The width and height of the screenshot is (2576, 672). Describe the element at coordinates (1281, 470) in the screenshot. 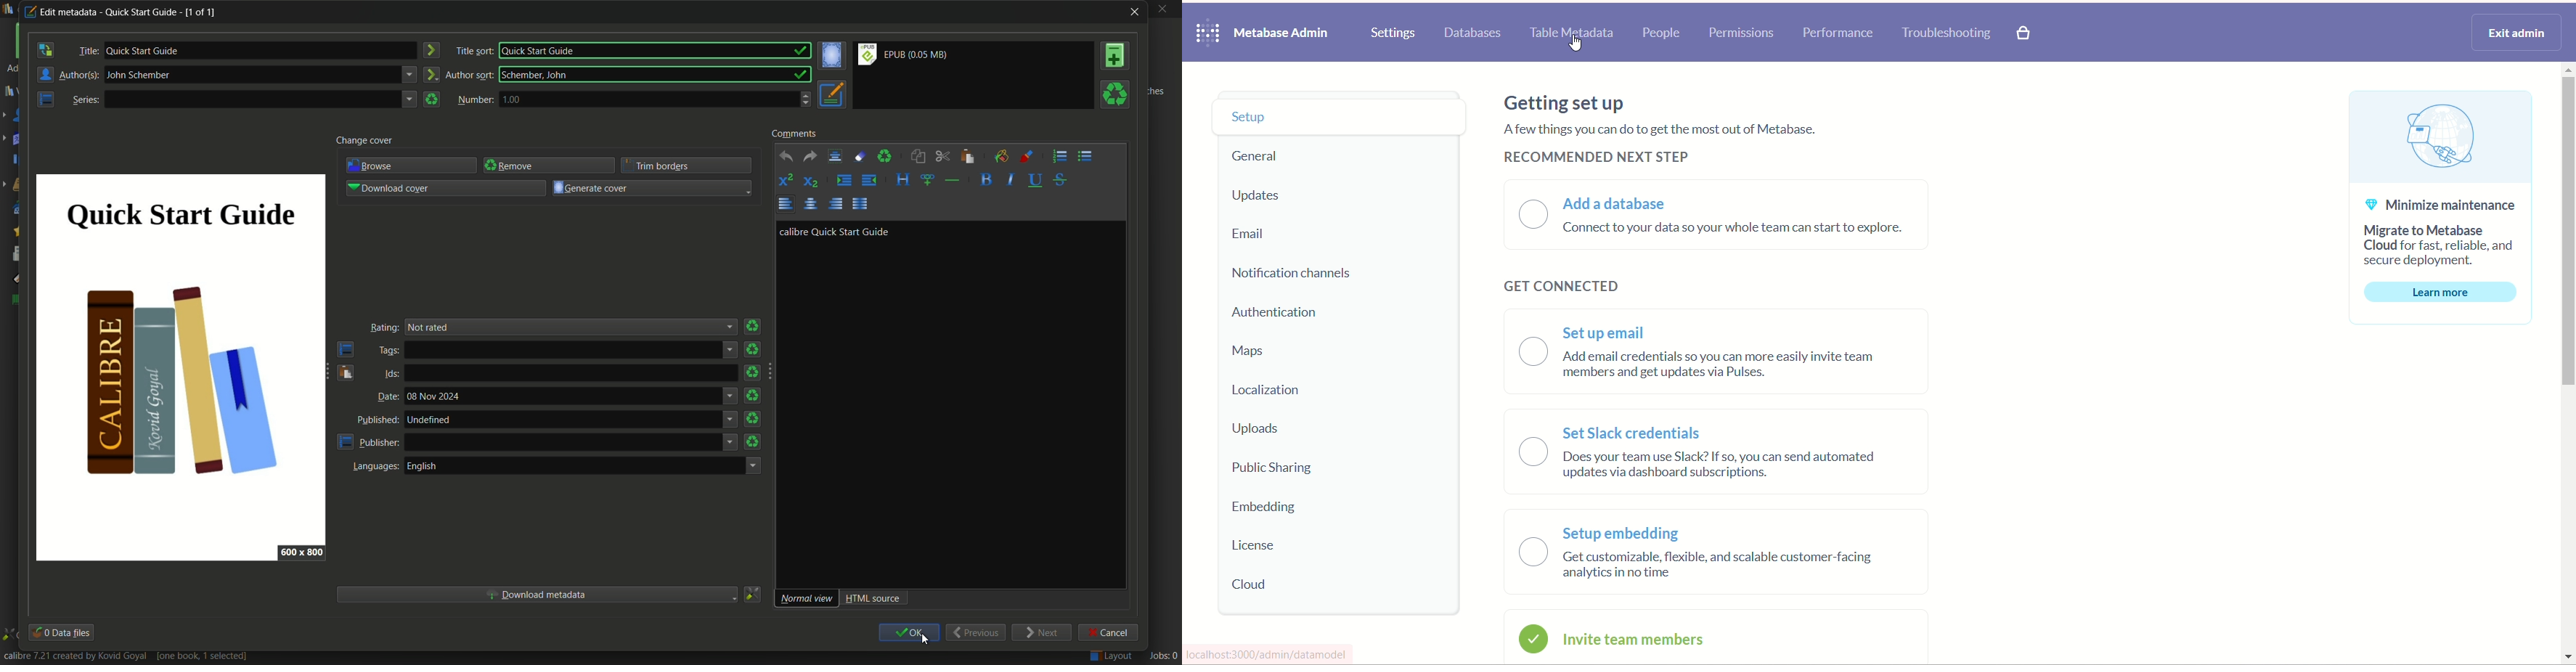

I see `public sharing` at that location.